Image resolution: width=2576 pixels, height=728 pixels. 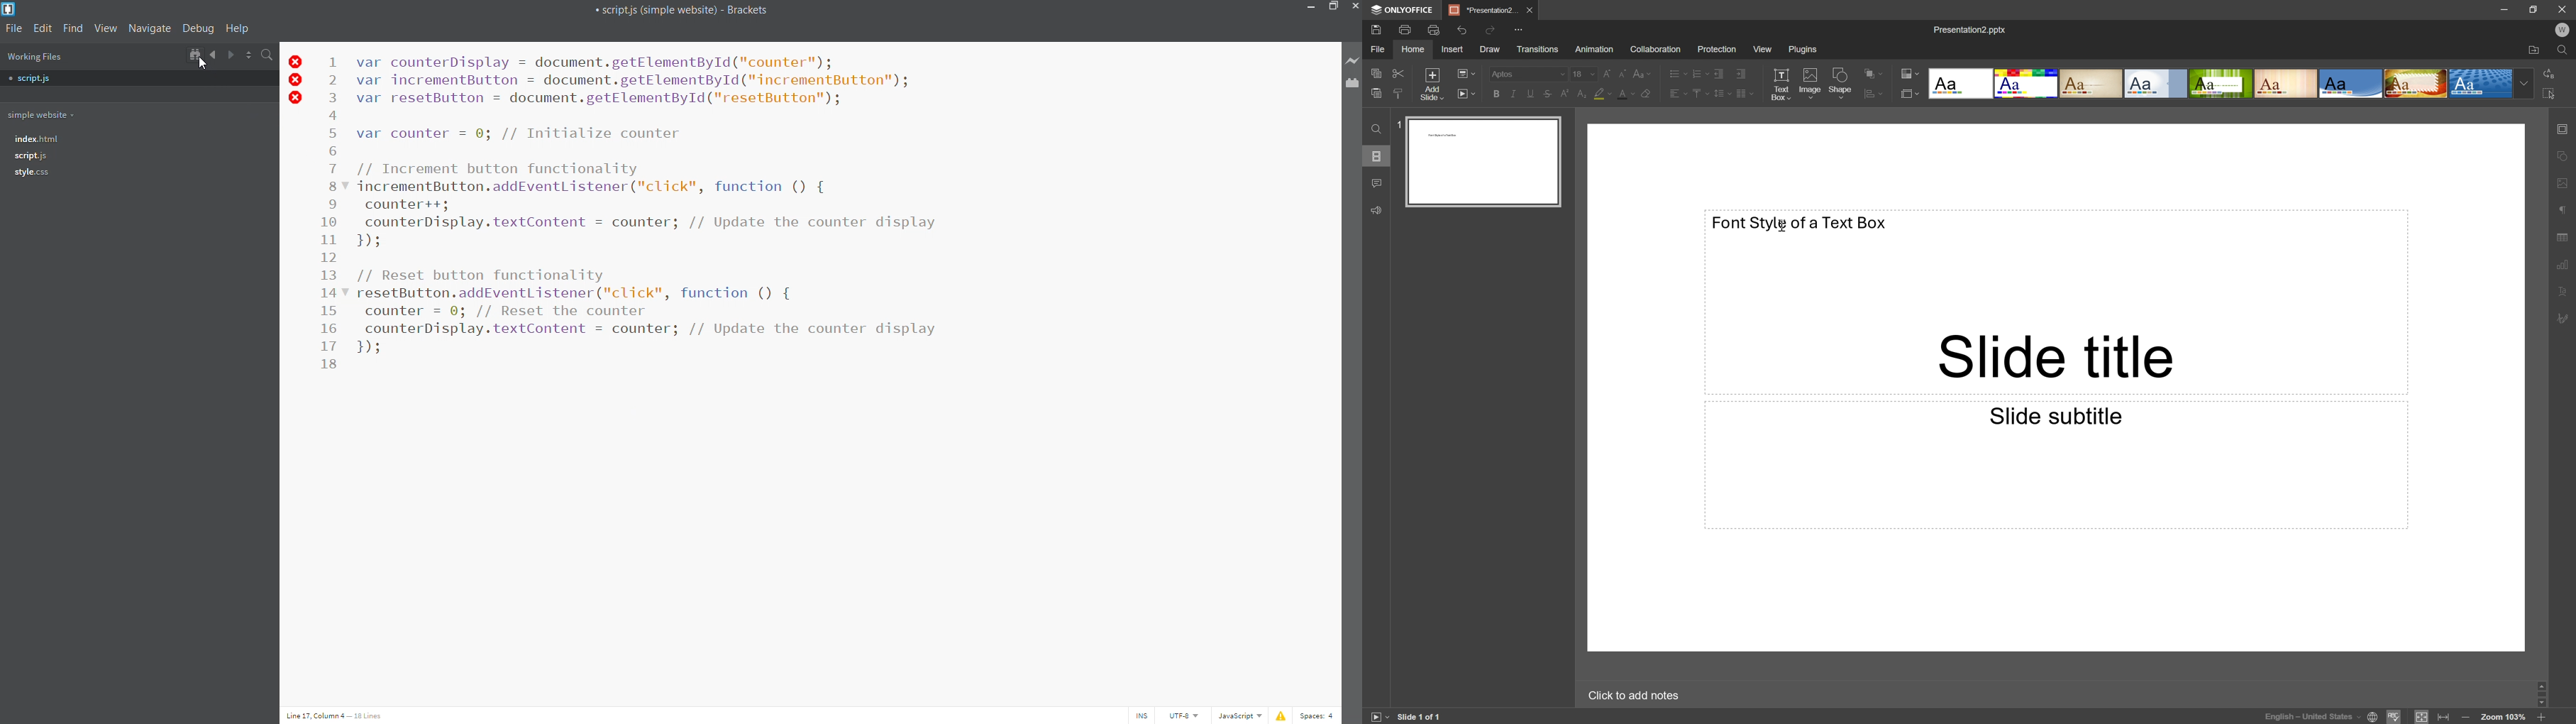 What do you see at coordinates (1971, 29) in the screenshot?
I see `Presentation2.pptx` at bounding box center [1971, 29].